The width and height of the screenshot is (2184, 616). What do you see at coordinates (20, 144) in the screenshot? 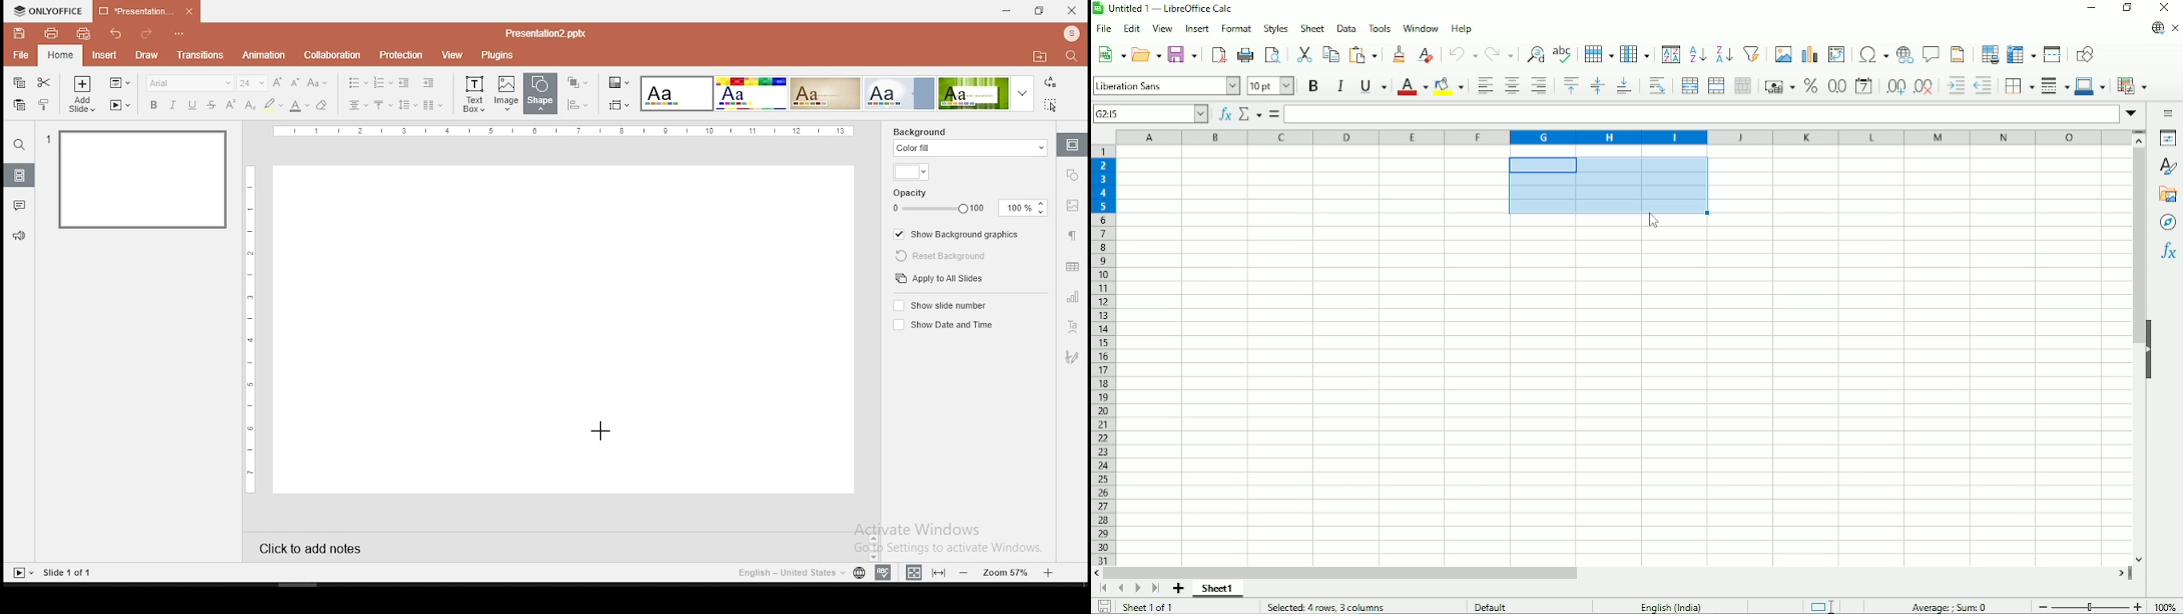
I see `search` at bounding box center [20, 144].